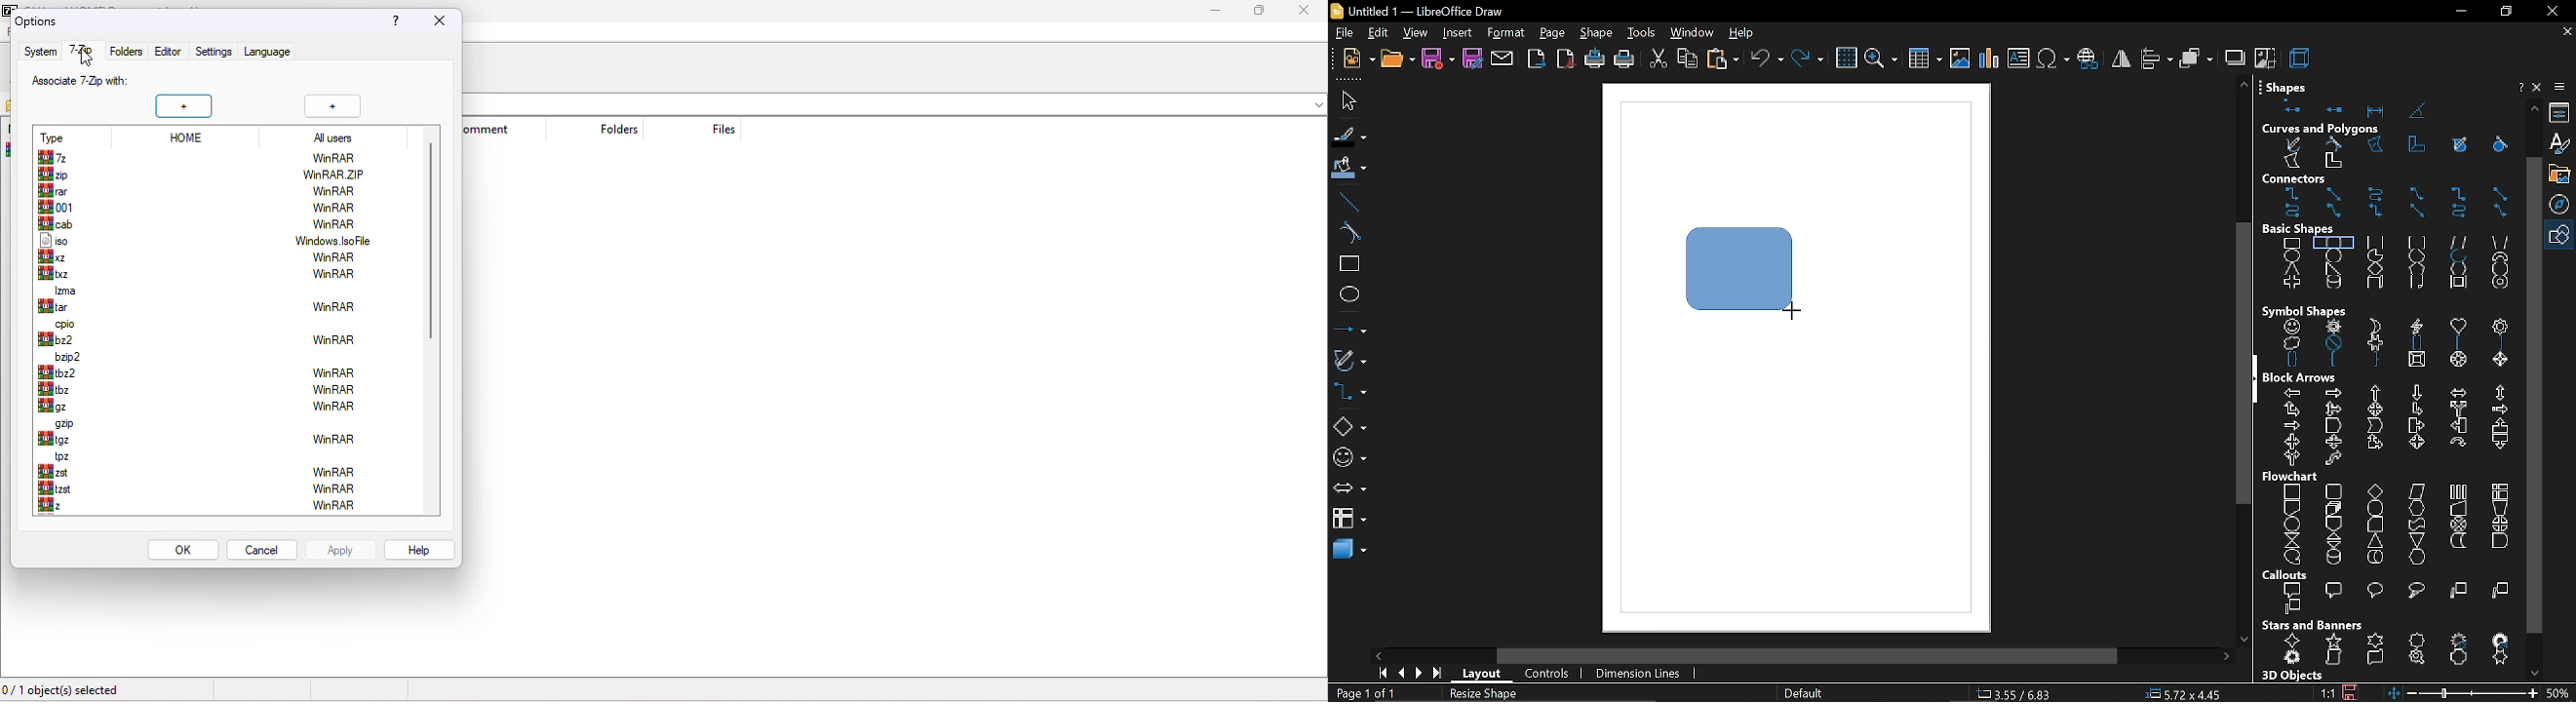  Describe the element at coordinates (88, 61) in the screenshot. I see `cursor movement` at that location.